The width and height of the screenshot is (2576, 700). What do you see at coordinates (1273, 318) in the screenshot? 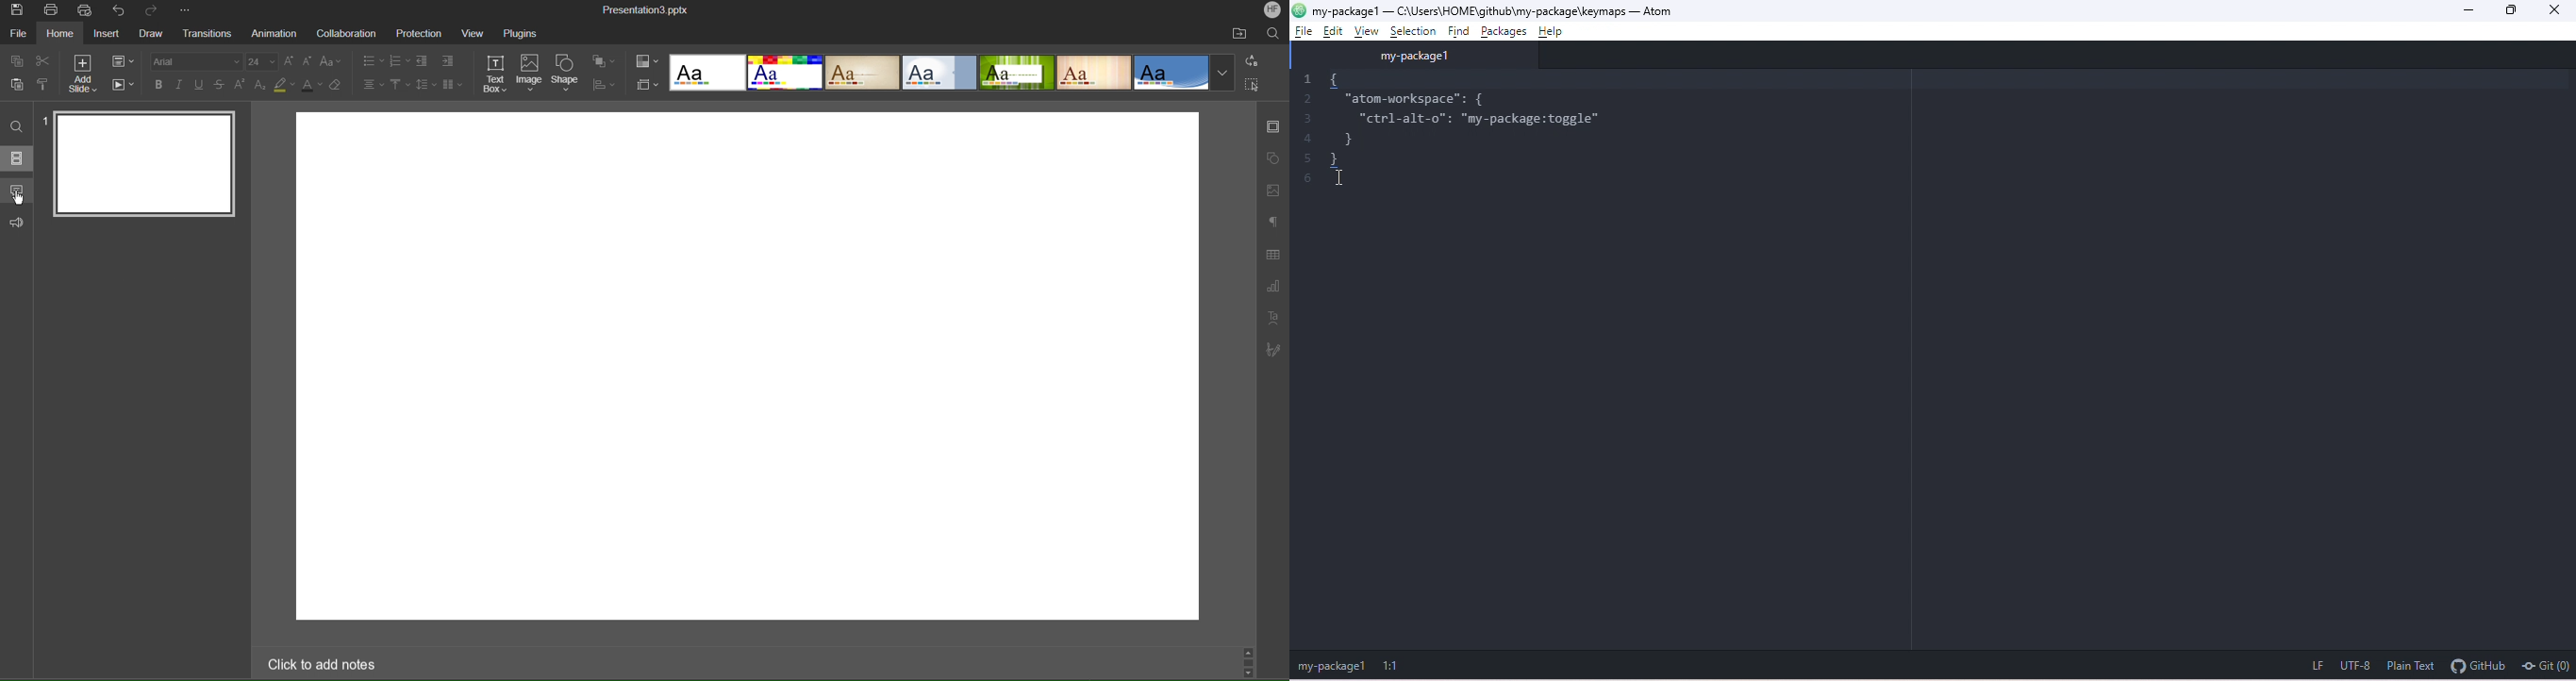
I see `Text Art` at bounding box center [1273, 318].